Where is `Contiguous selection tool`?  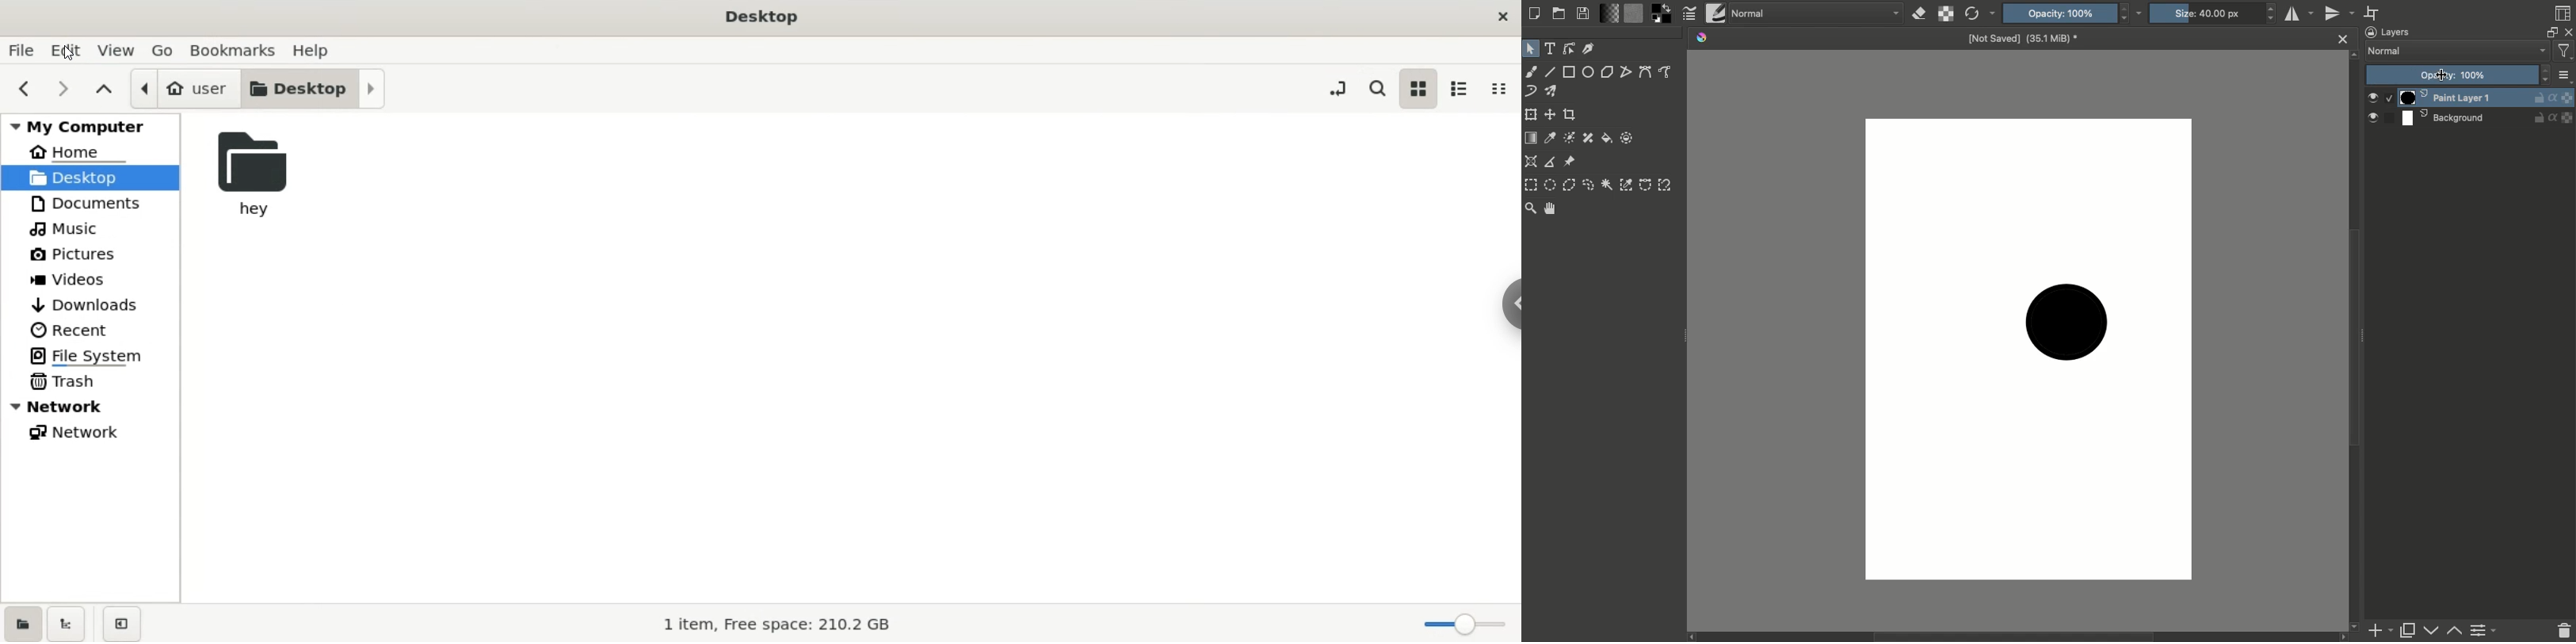 Contiguous selection tool is located at coordinates (1606, 185).